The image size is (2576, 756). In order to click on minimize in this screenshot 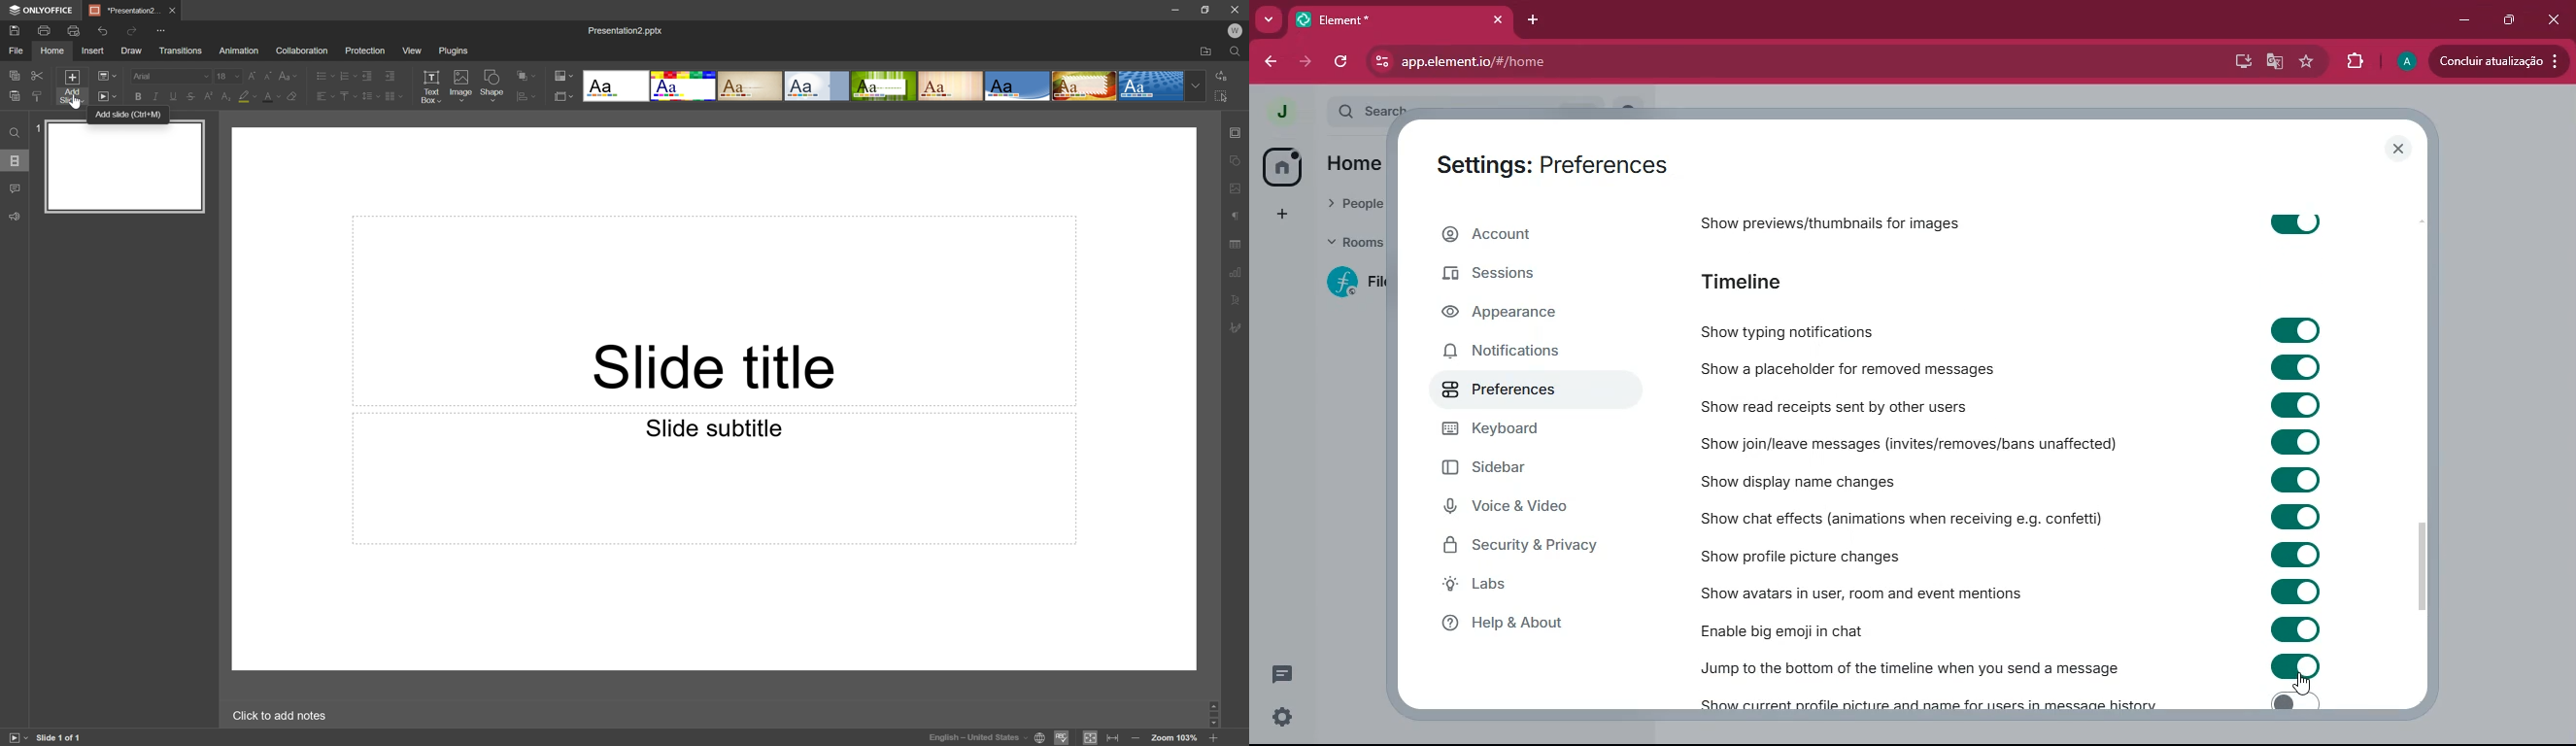, I will do `click(2465, 17)`.